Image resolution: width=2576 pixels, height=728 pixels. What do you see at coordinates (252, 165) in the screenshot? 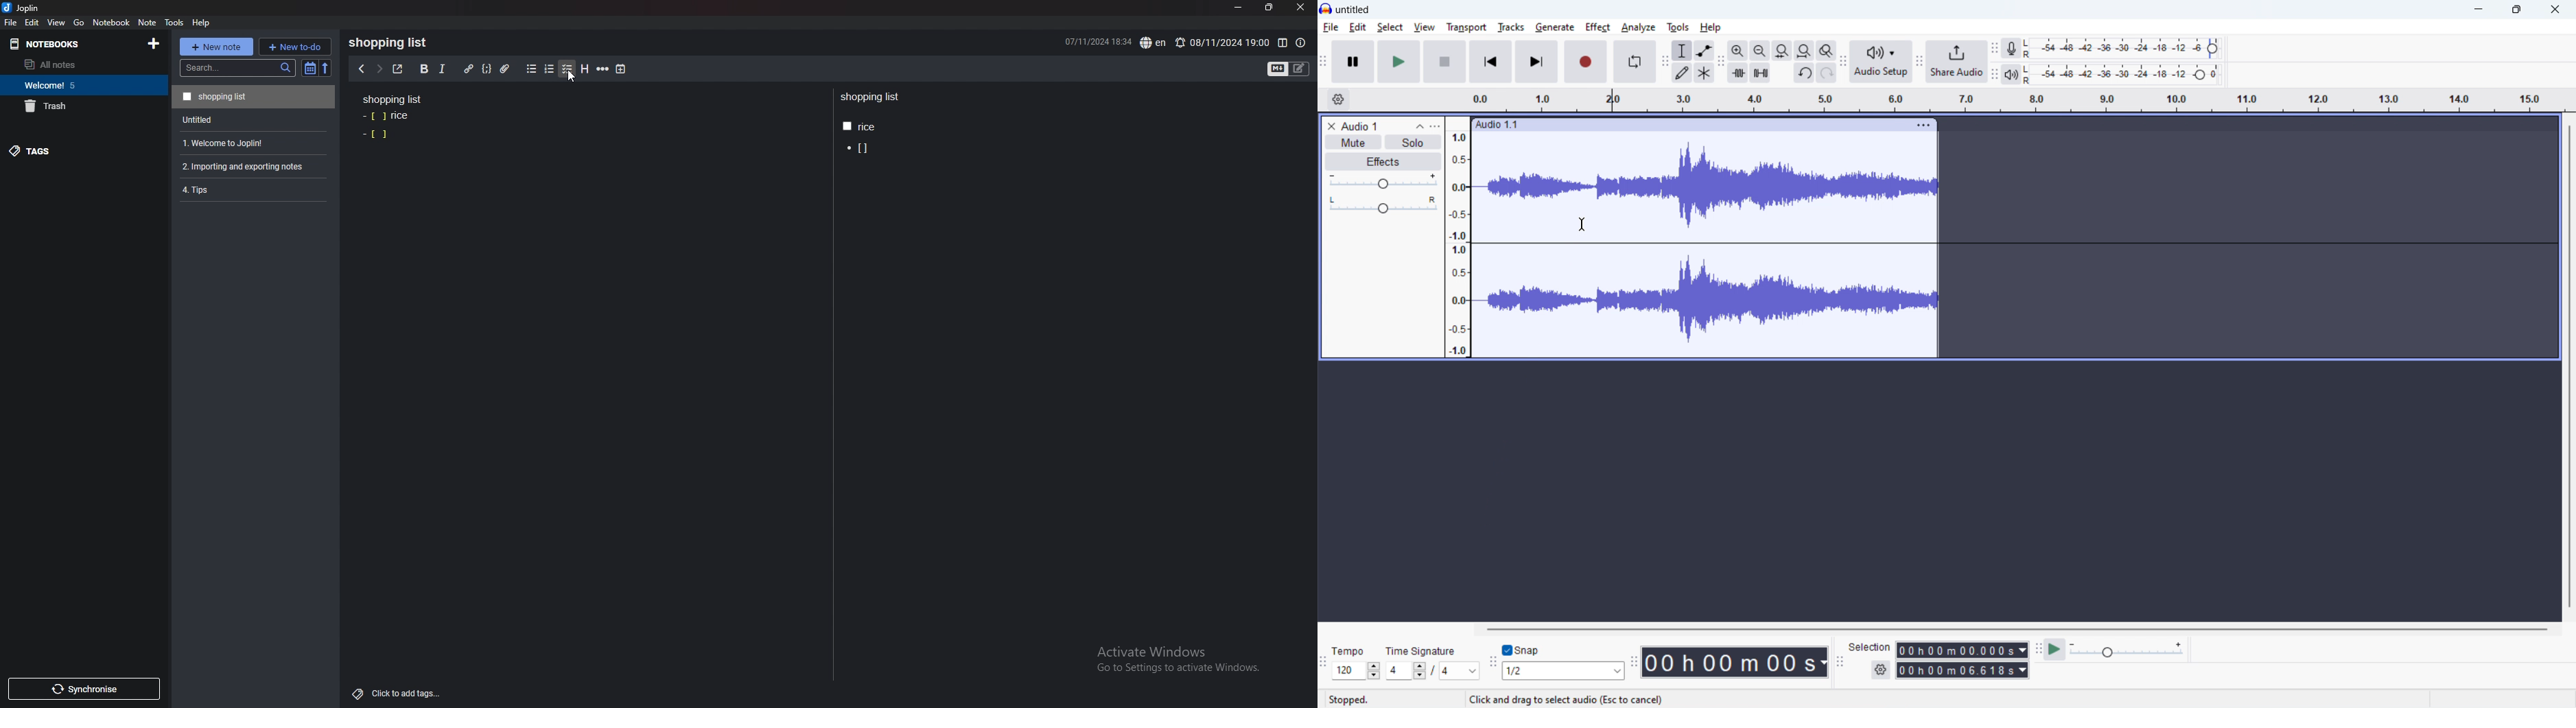
I see `2. Importing and exporting notes.` at bounding box center [252, 165].